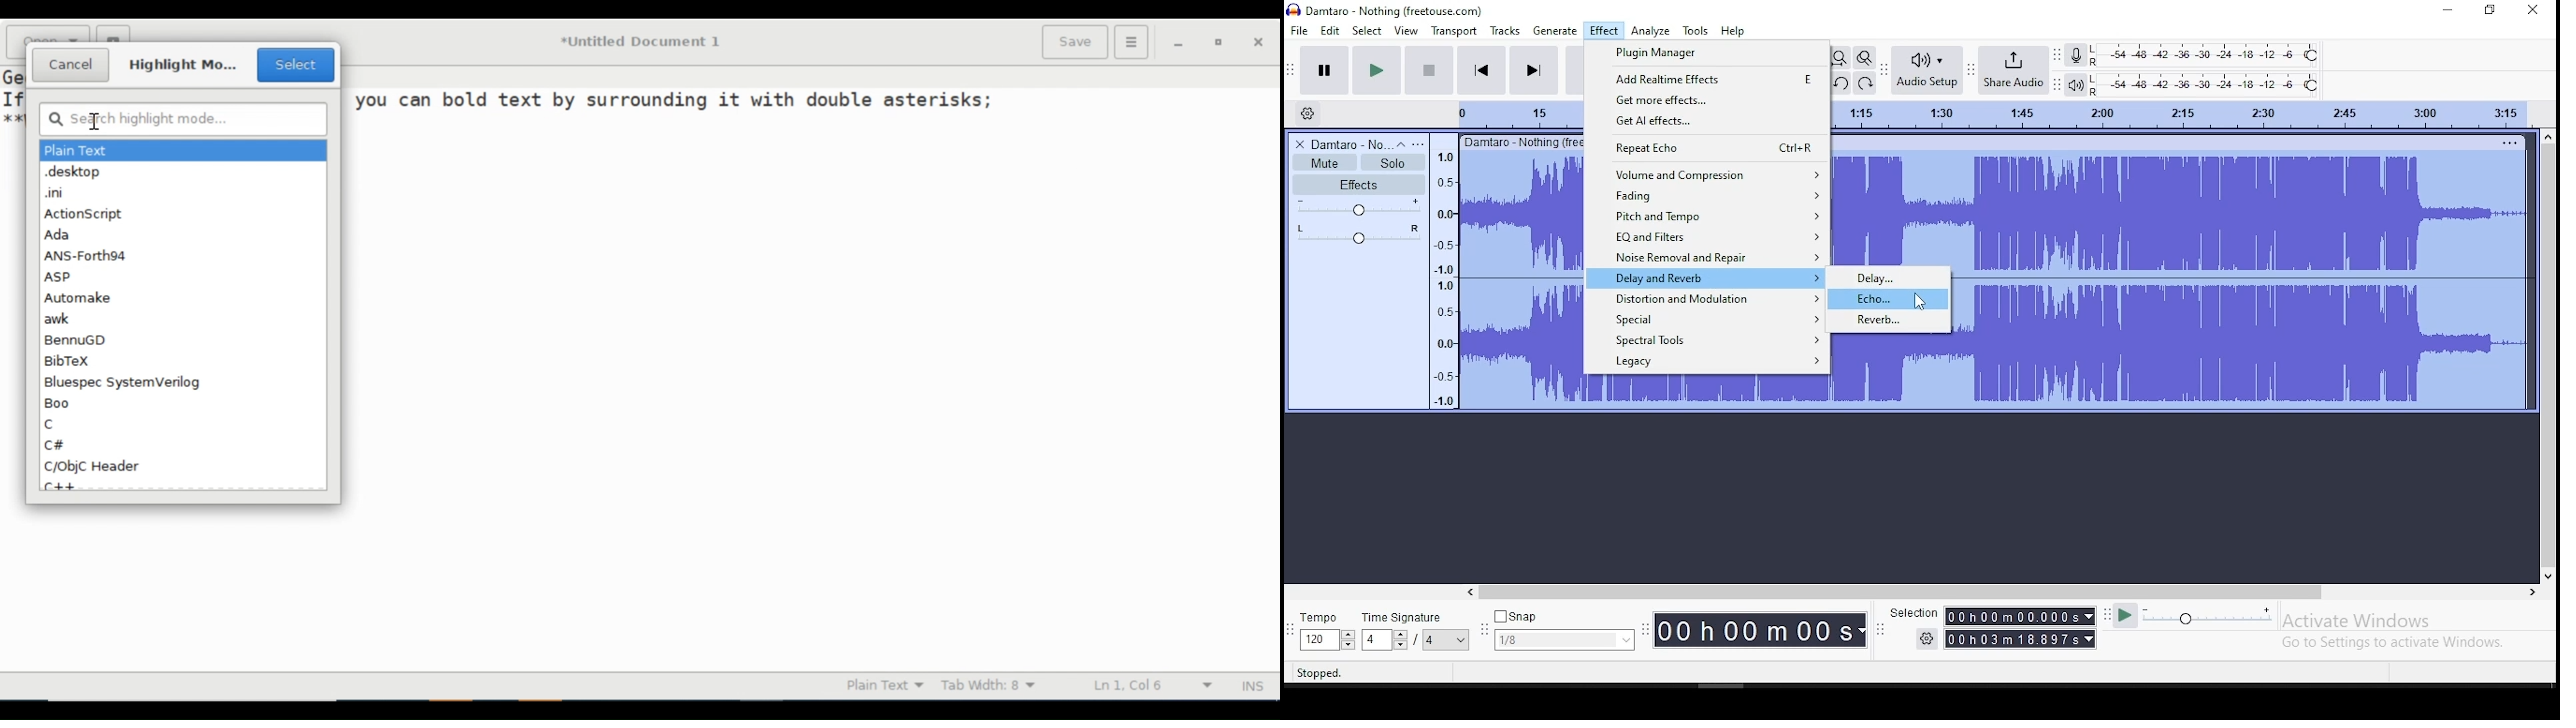 This screenshot has width=2576, height=728. I want to click on audio setup, so click(1927, 69).